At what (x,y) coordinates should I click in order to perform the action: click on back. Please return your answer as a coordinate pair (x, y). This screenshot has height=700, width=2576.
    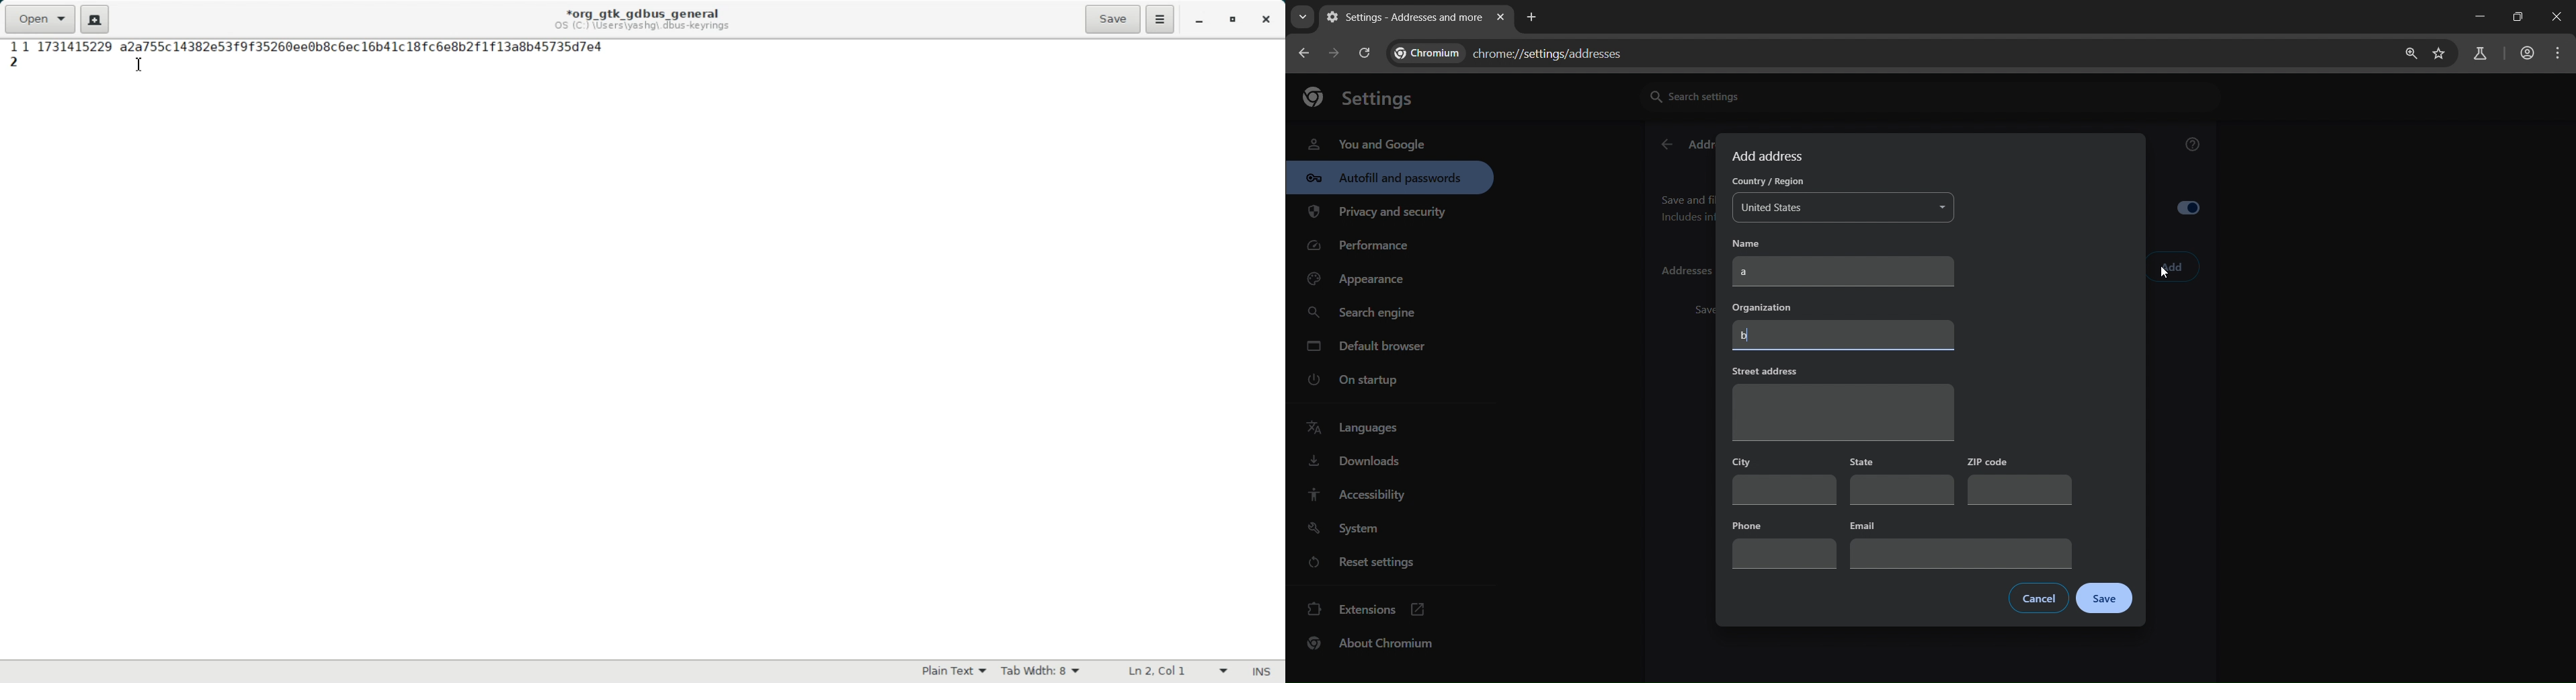
    Looking at the image, I should click on (1666, 145).